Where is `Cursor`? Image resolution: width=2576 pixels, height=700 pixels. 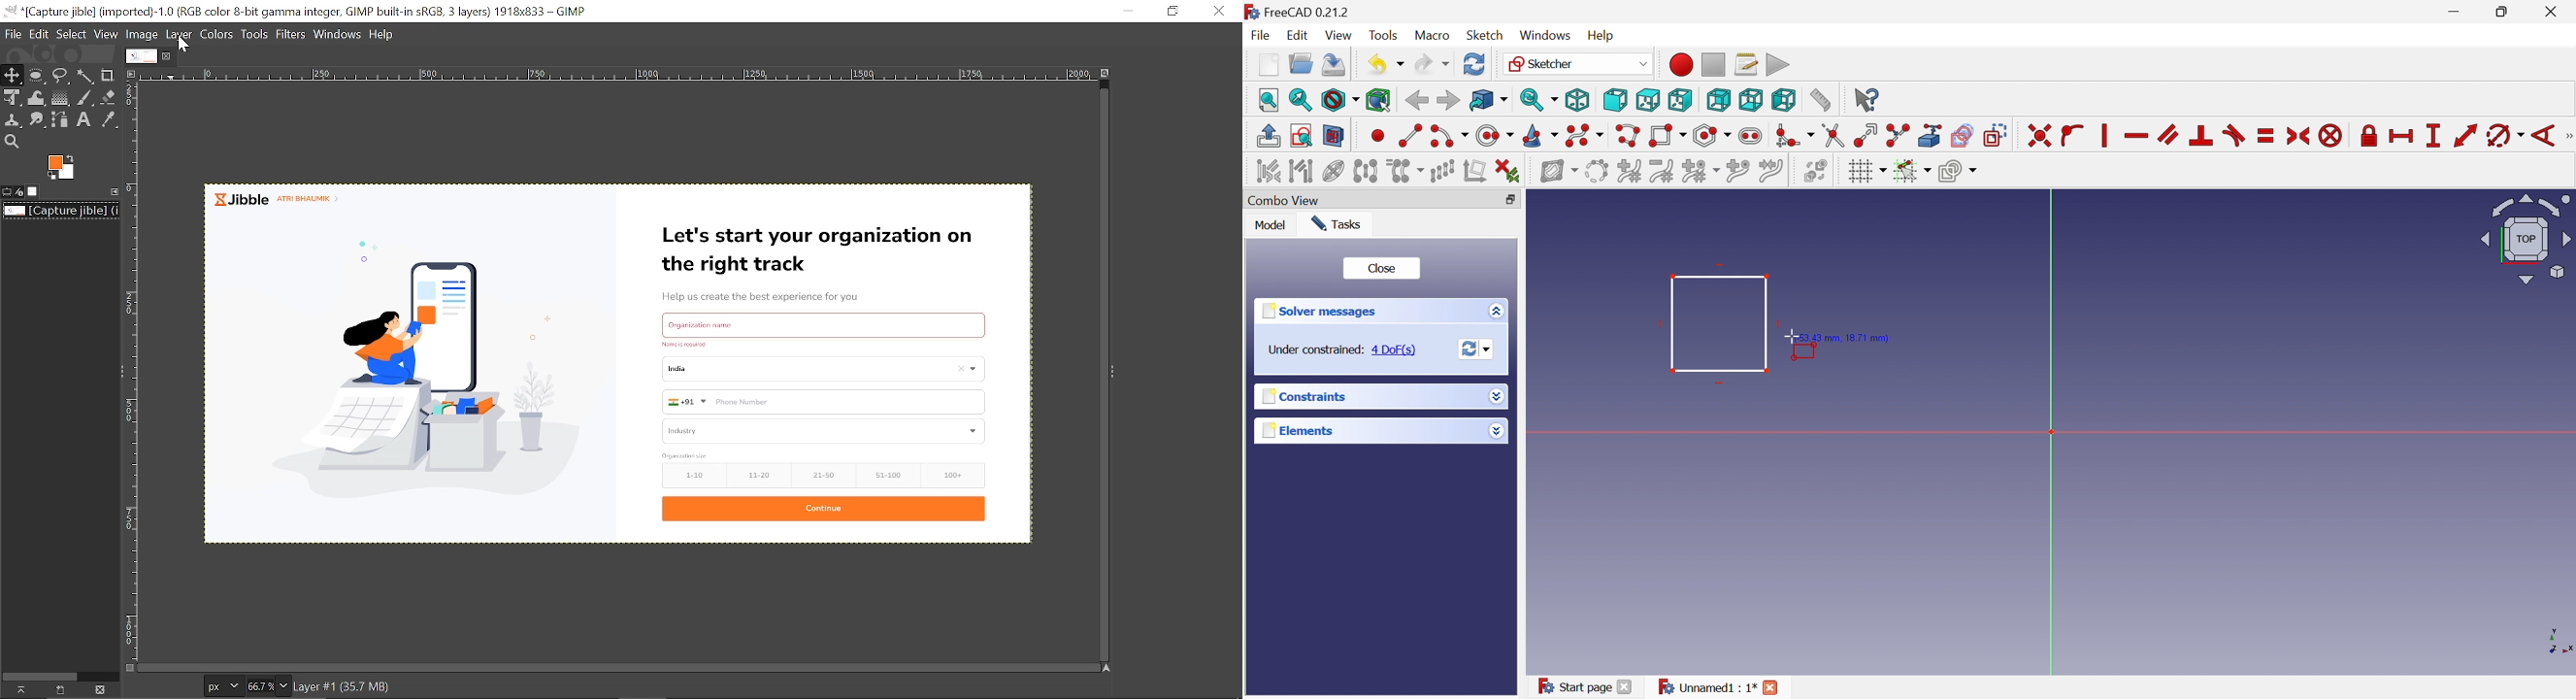 Cursor is located at coordinates (1793, 337).